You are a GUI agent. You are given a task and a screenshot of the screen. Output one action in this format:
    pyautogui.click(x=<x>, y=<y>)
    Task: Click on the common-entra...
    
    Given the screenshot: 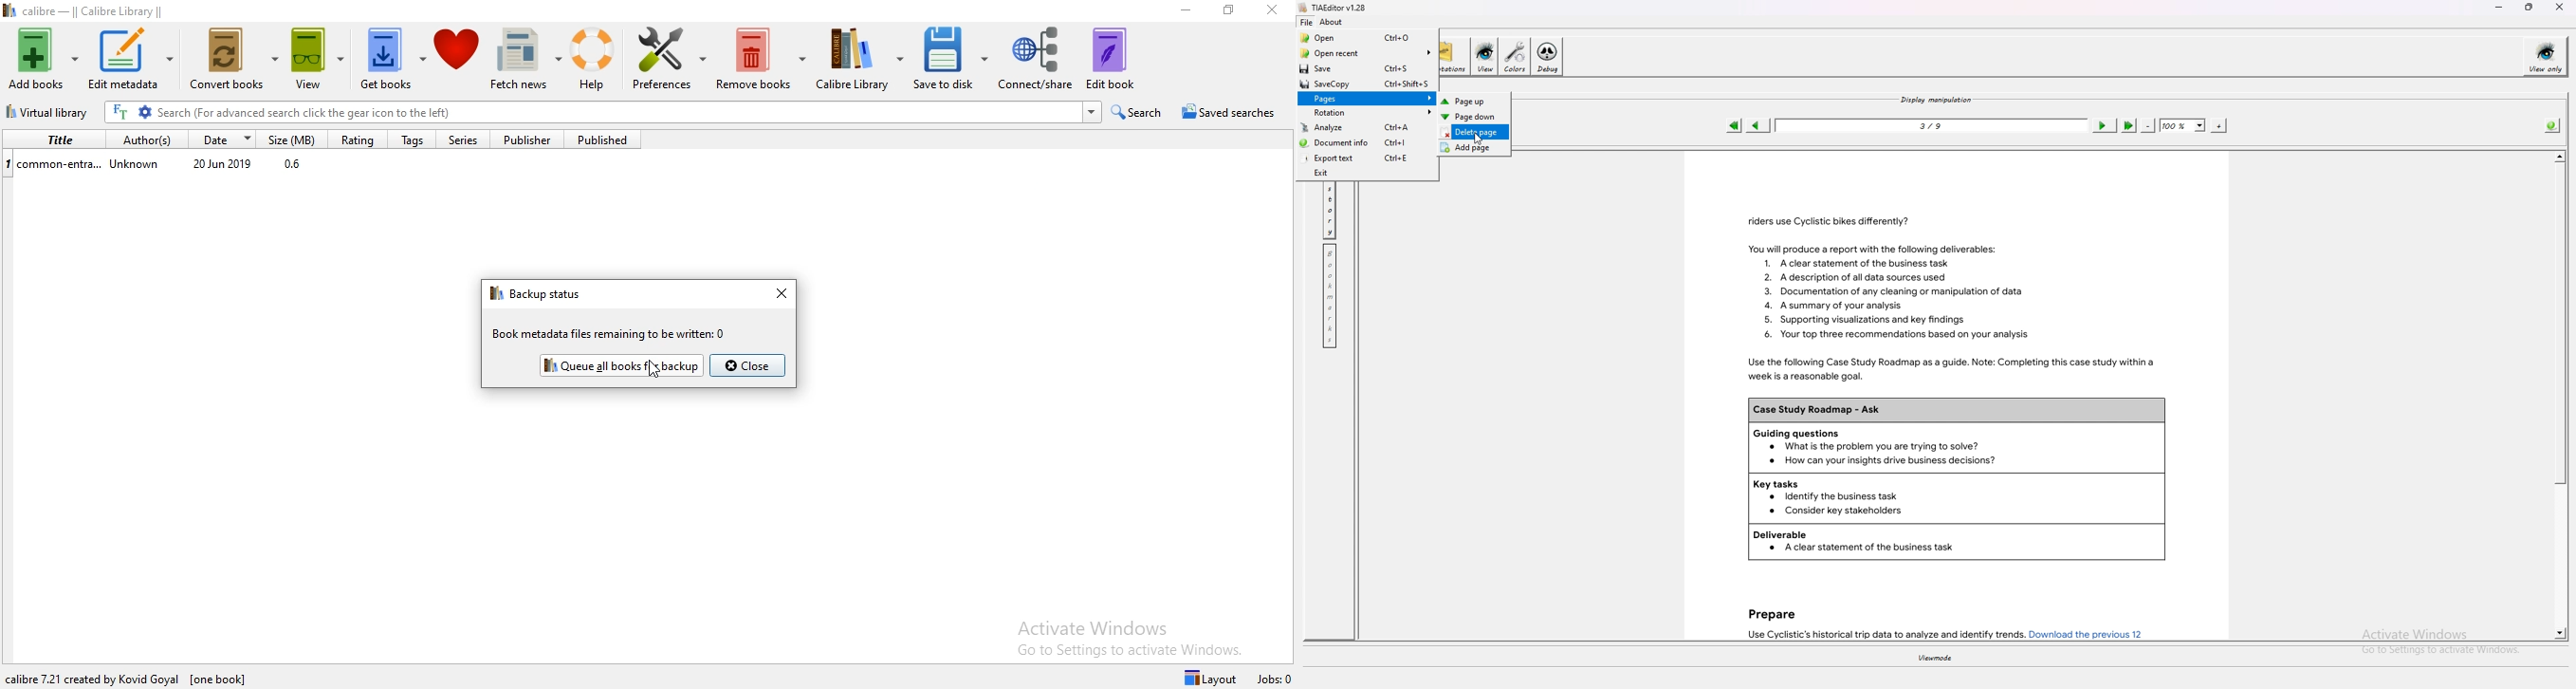 What is the action you would take?
    pyautogui.click(x=54, y=162)
    